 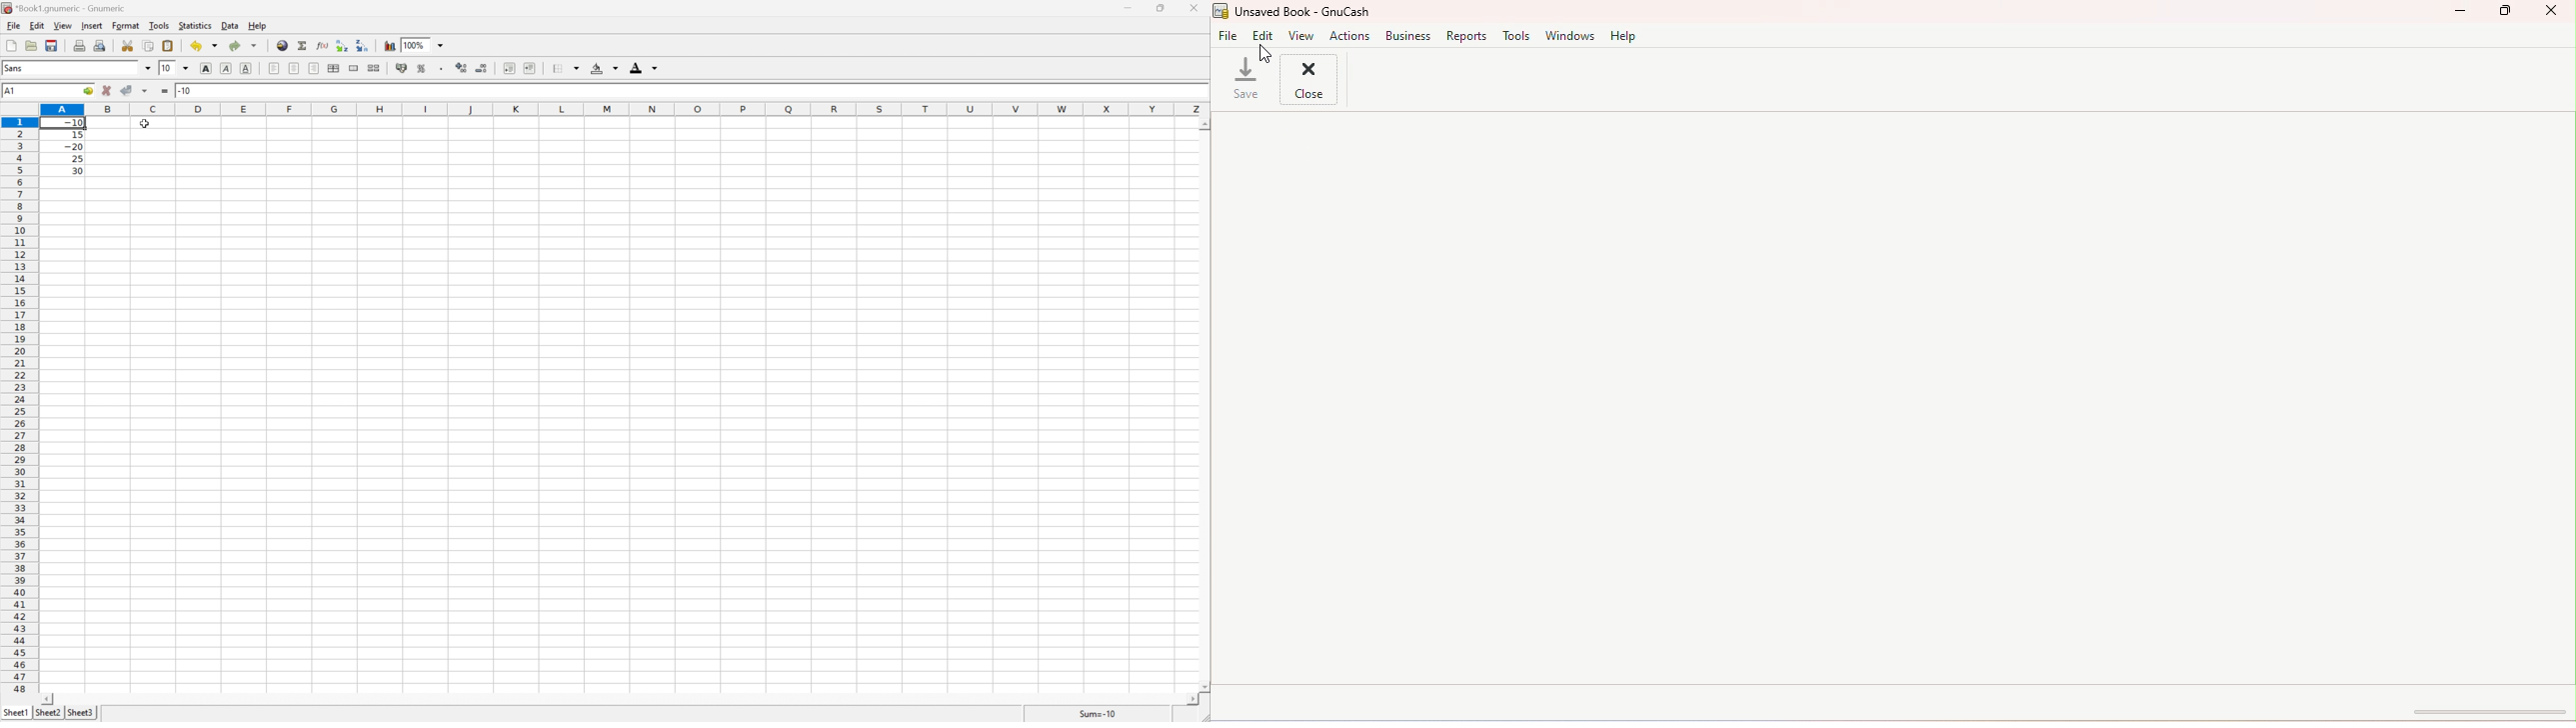 I want to click on Cursor, so click(x=1262, y=55).